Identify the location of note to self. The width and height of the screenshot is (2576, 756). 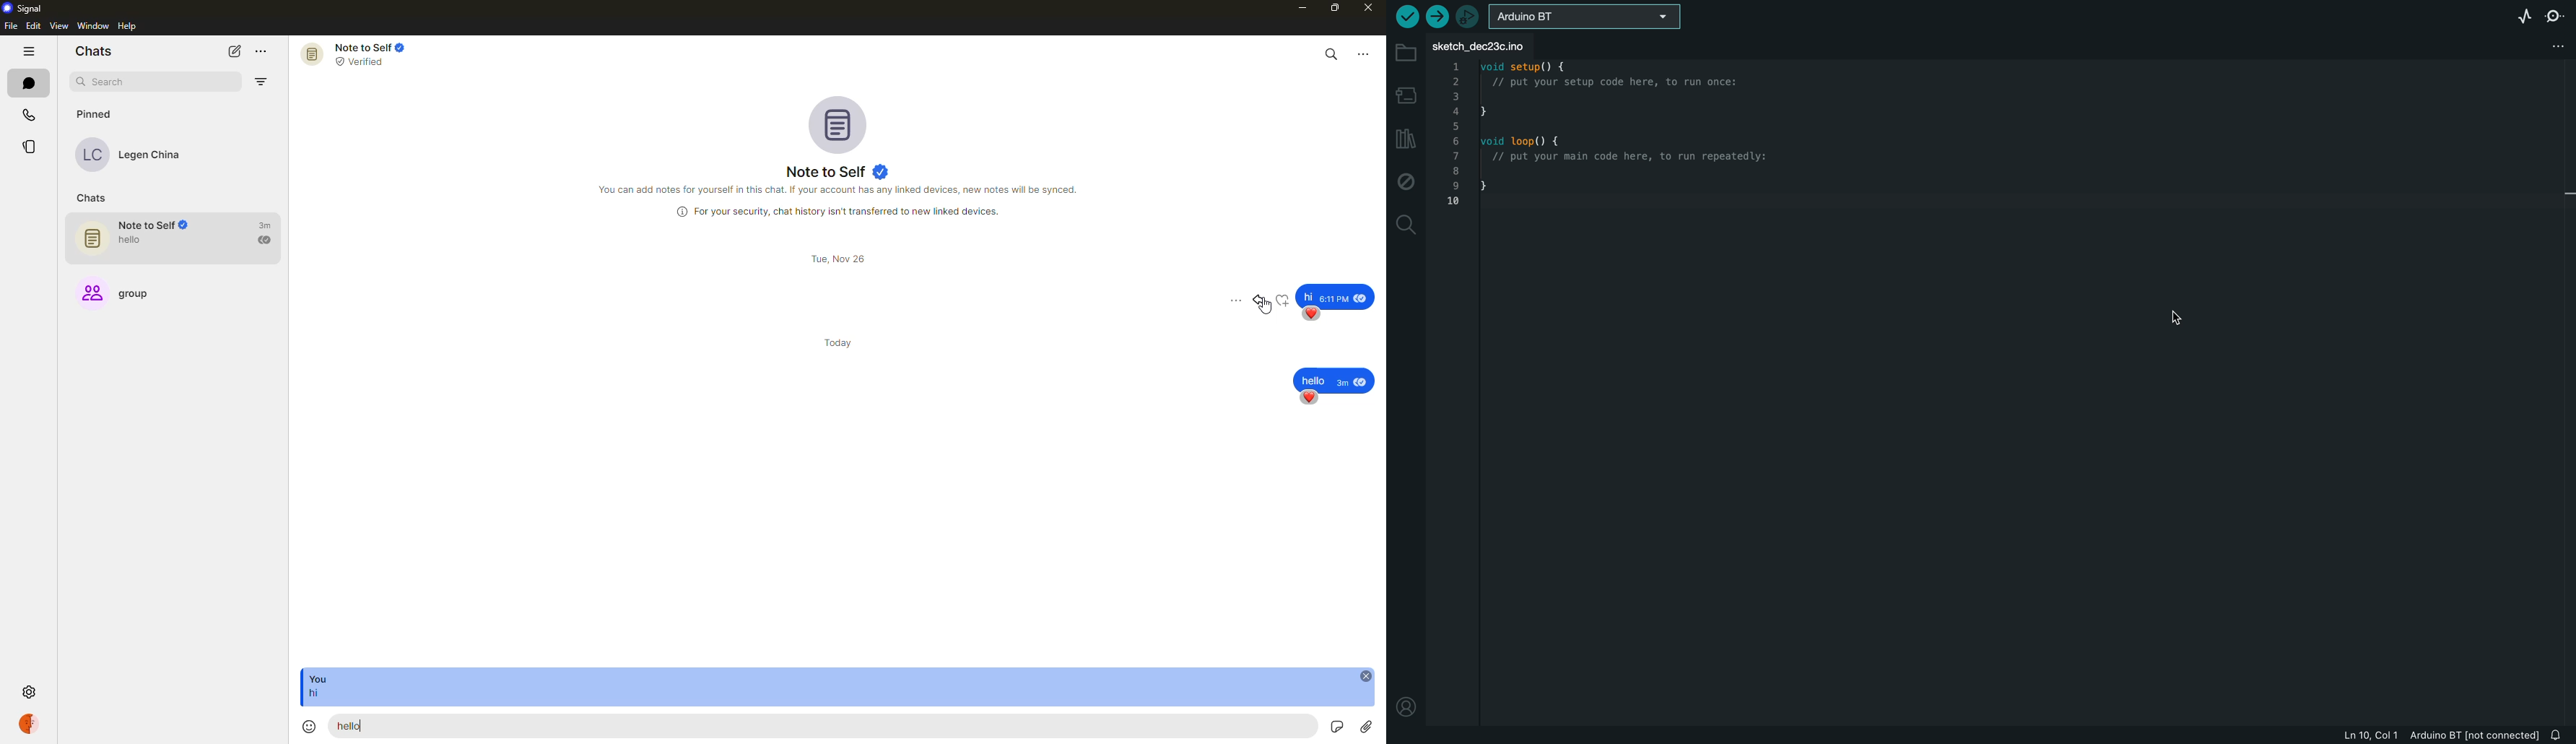
(838, 169).